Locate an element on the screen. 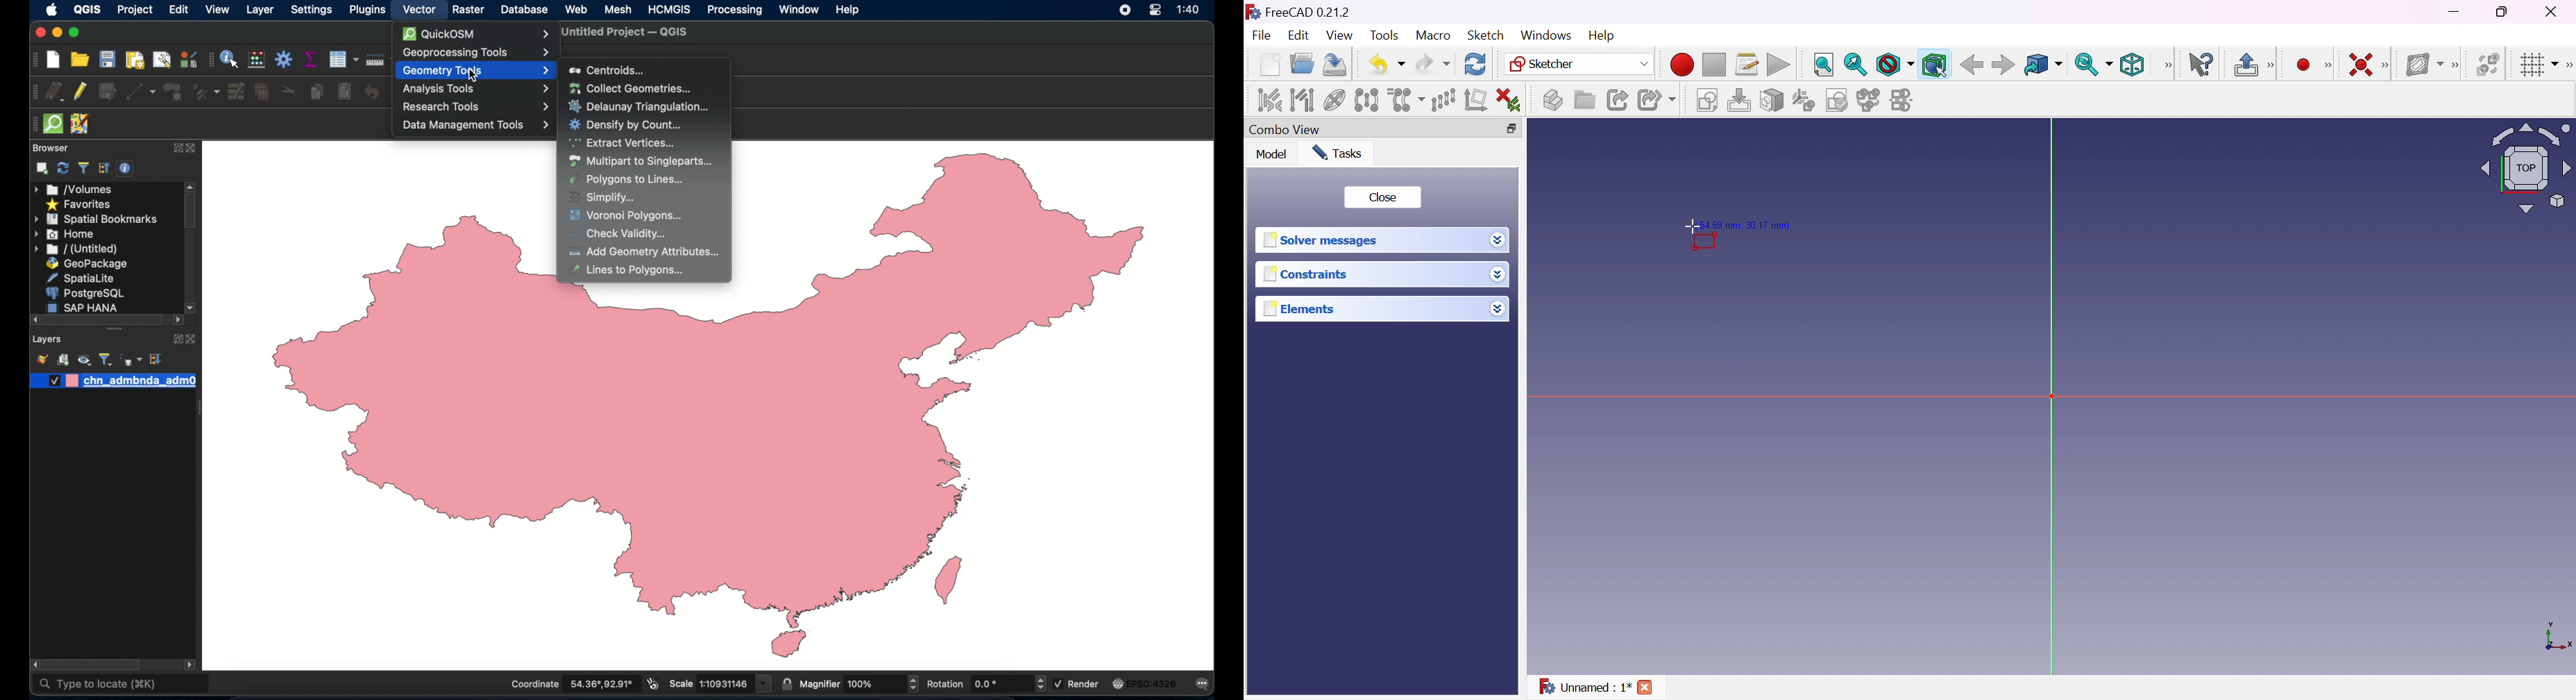 This screenshot has width=2576, height=700. View is located at coordinates (2167, 66).